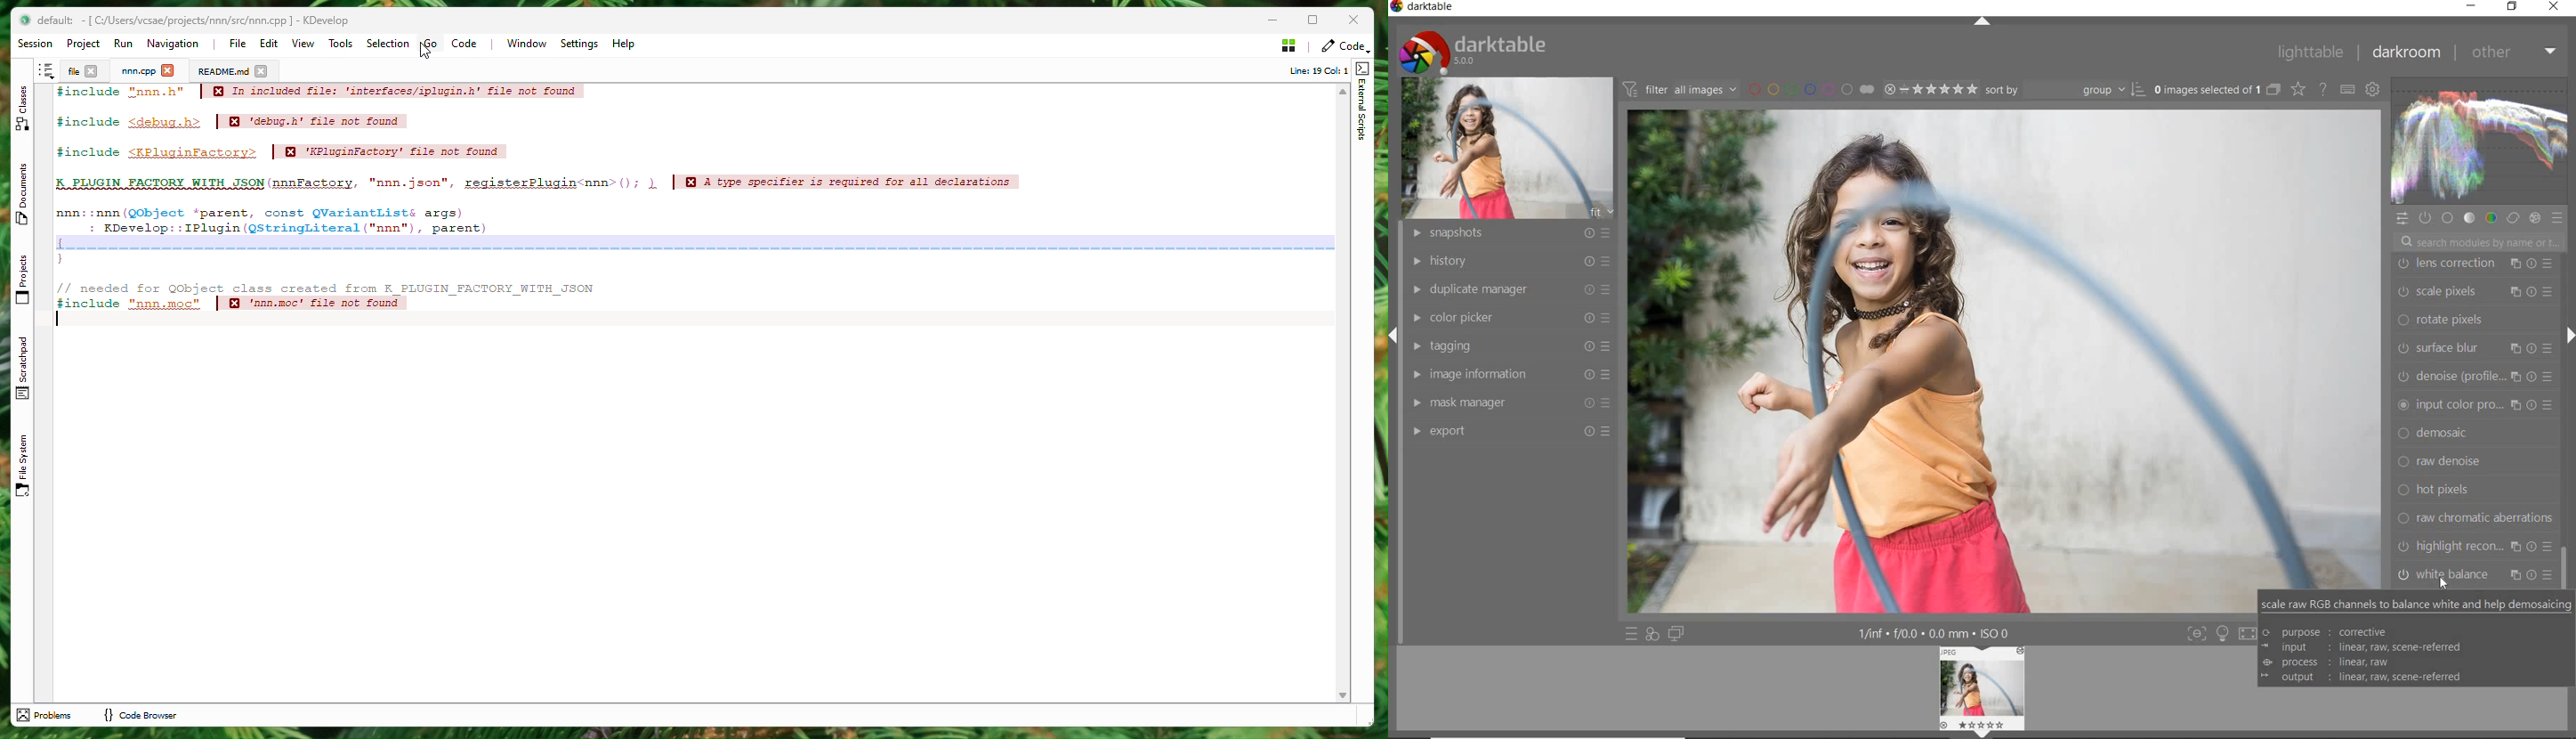 The image size is (2576, 756). What do you see at coordinates (1983, 692) in the screenshot?
I see `image preview` at bounding box center [1983, 692].